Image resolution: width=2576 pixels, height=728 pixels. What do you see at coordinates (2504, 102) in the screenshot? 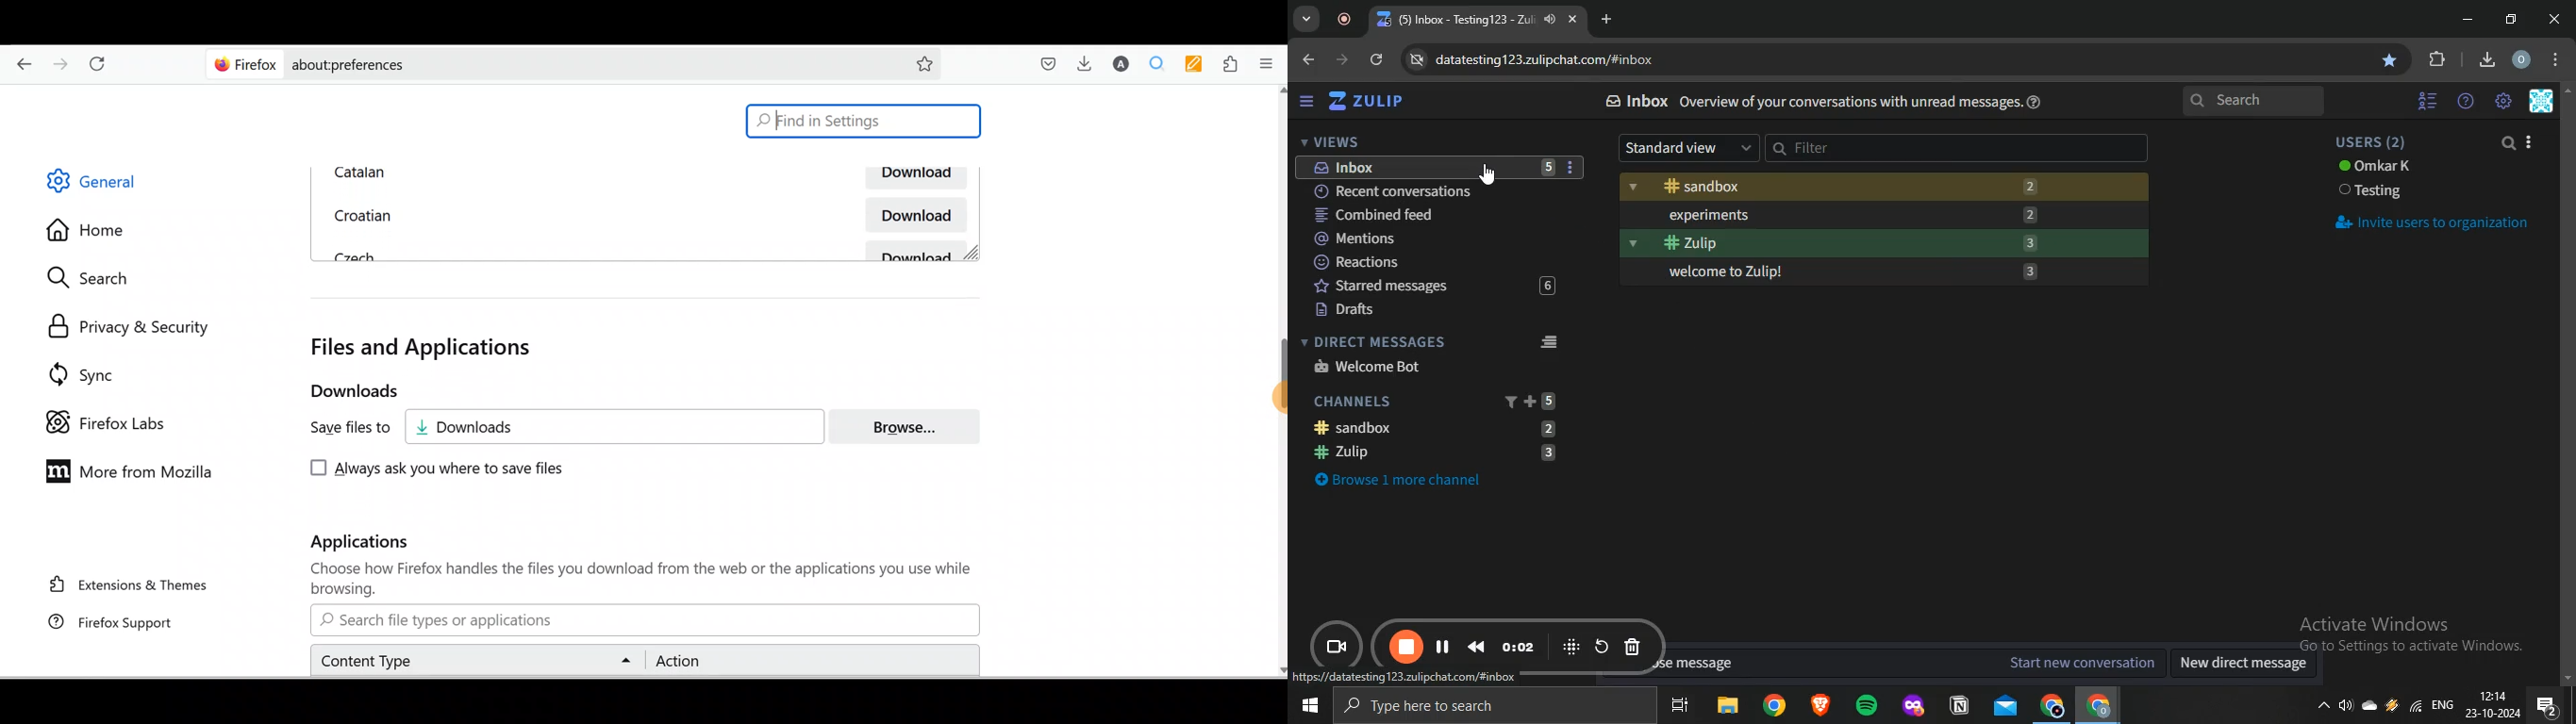
I see `main menu` at bounding box center [2504, 102].